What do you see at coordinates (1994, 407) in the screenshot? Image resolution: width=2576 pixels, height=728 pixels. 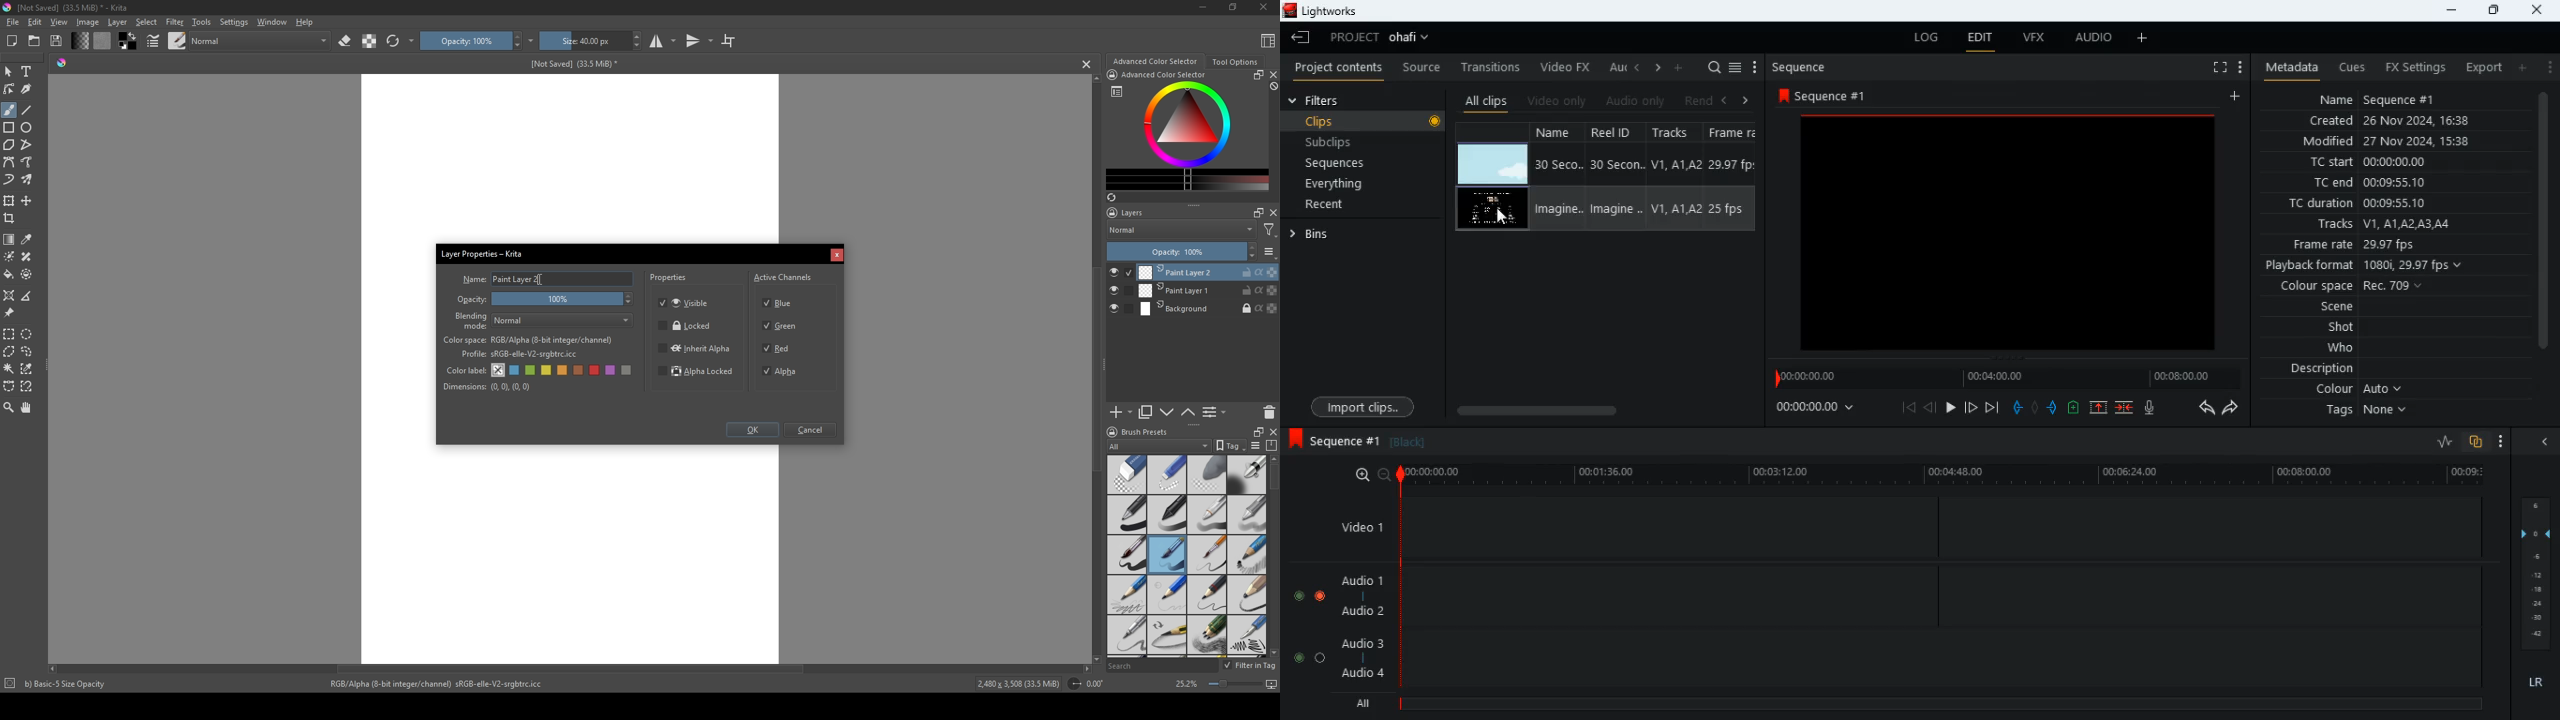 I see `end` at bounding box center [1994, 407].